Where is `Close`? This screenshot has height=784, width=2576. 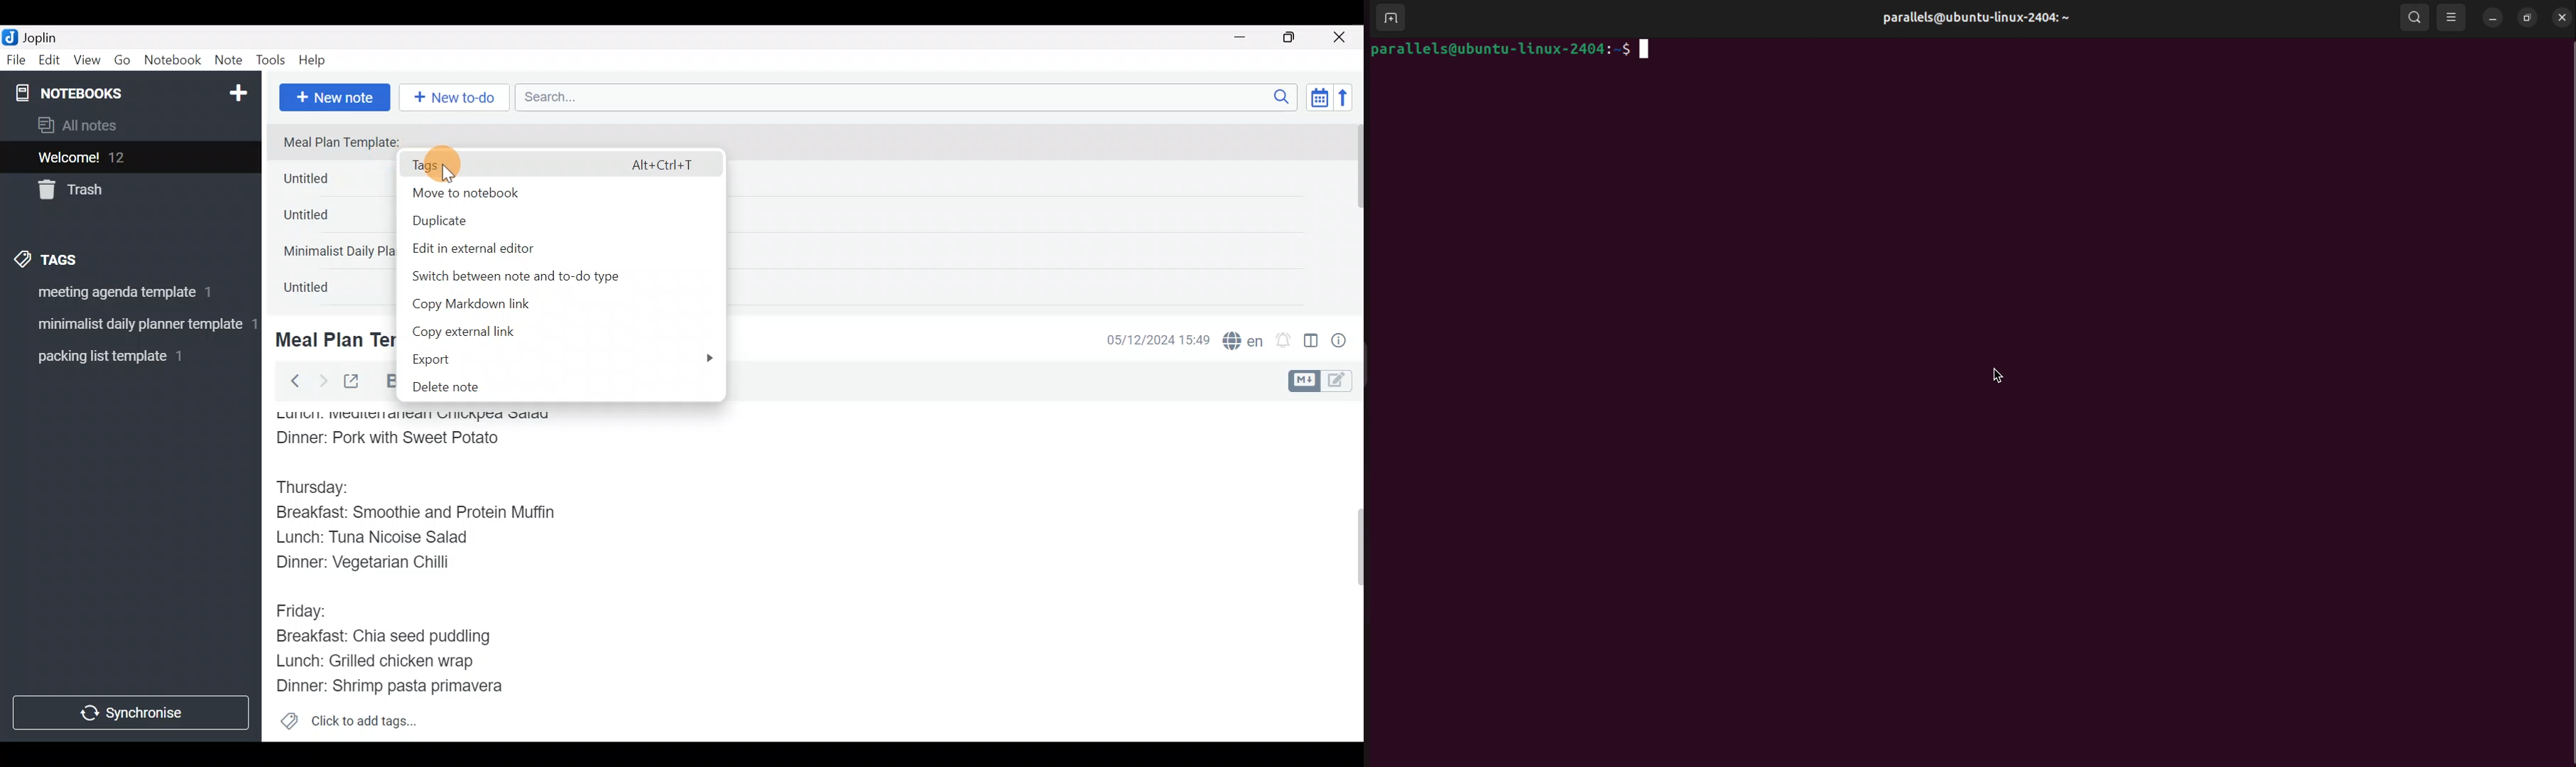
Close is located at coordinates (1342, 38).